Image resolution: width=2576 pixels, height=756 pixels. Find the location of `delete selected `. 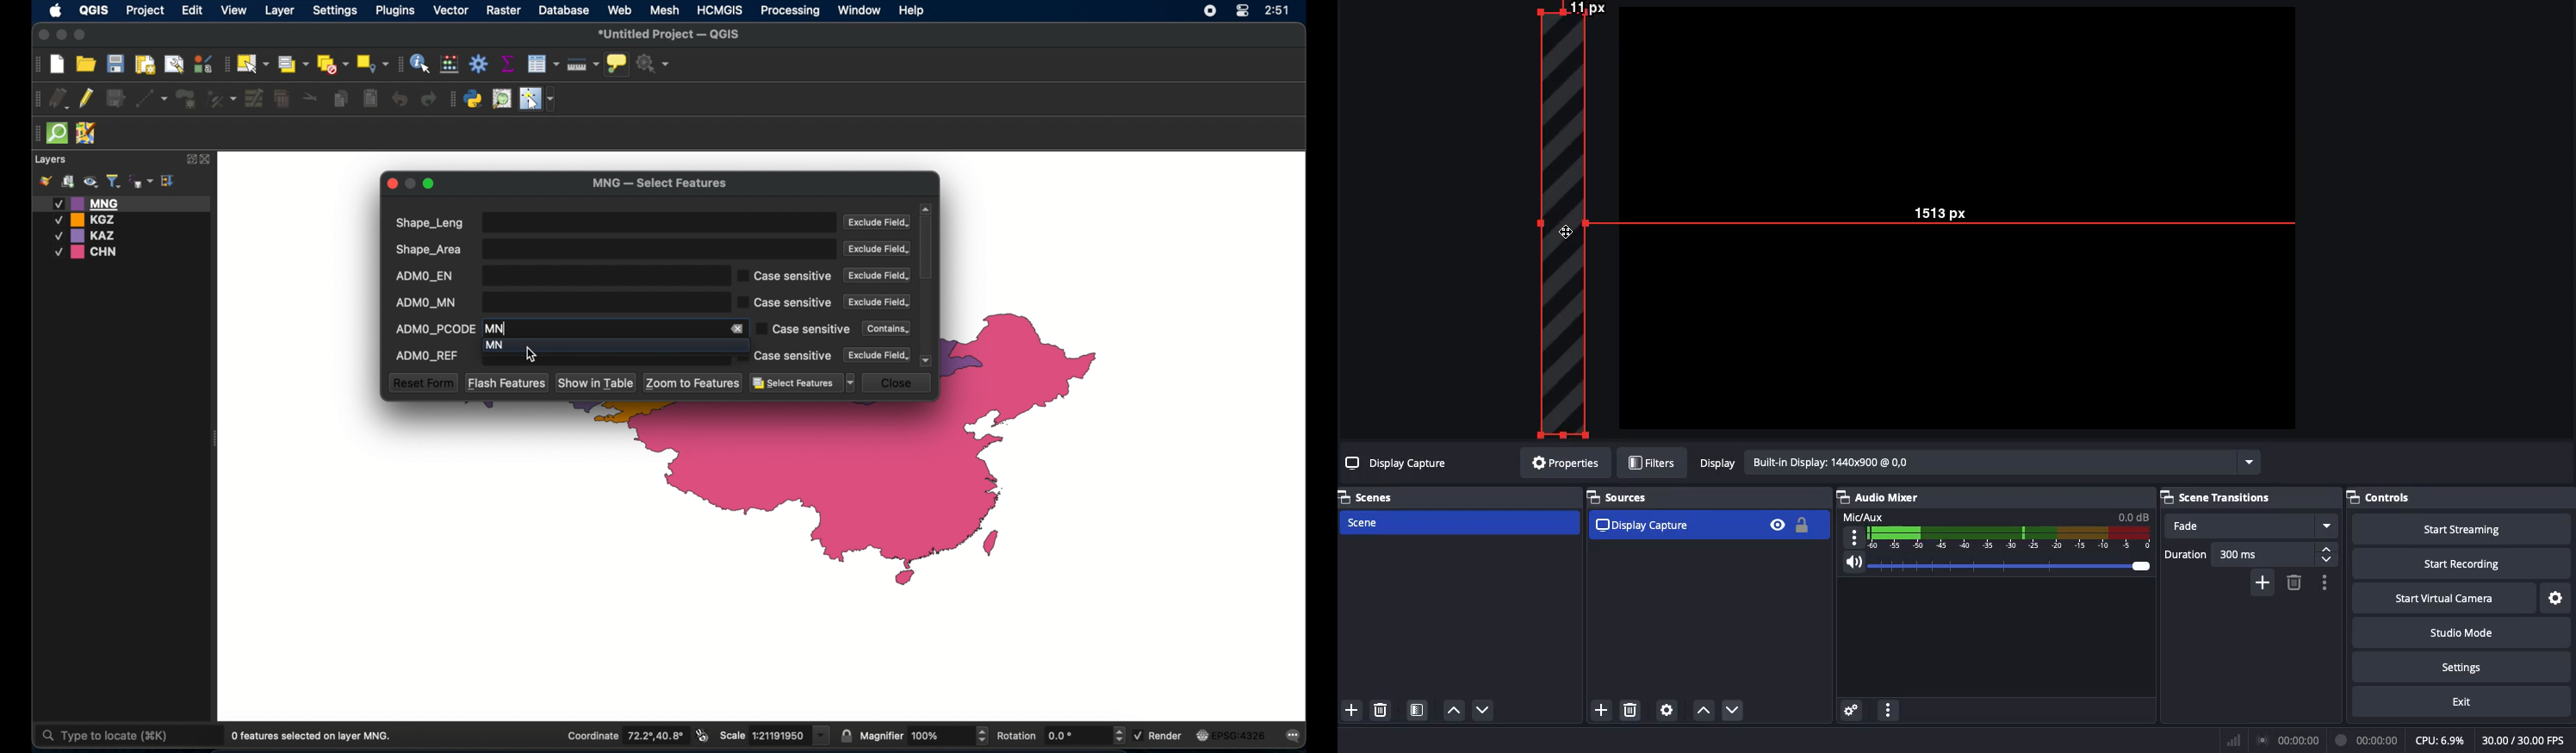

delete selected  is located at coordinates (284, 100).